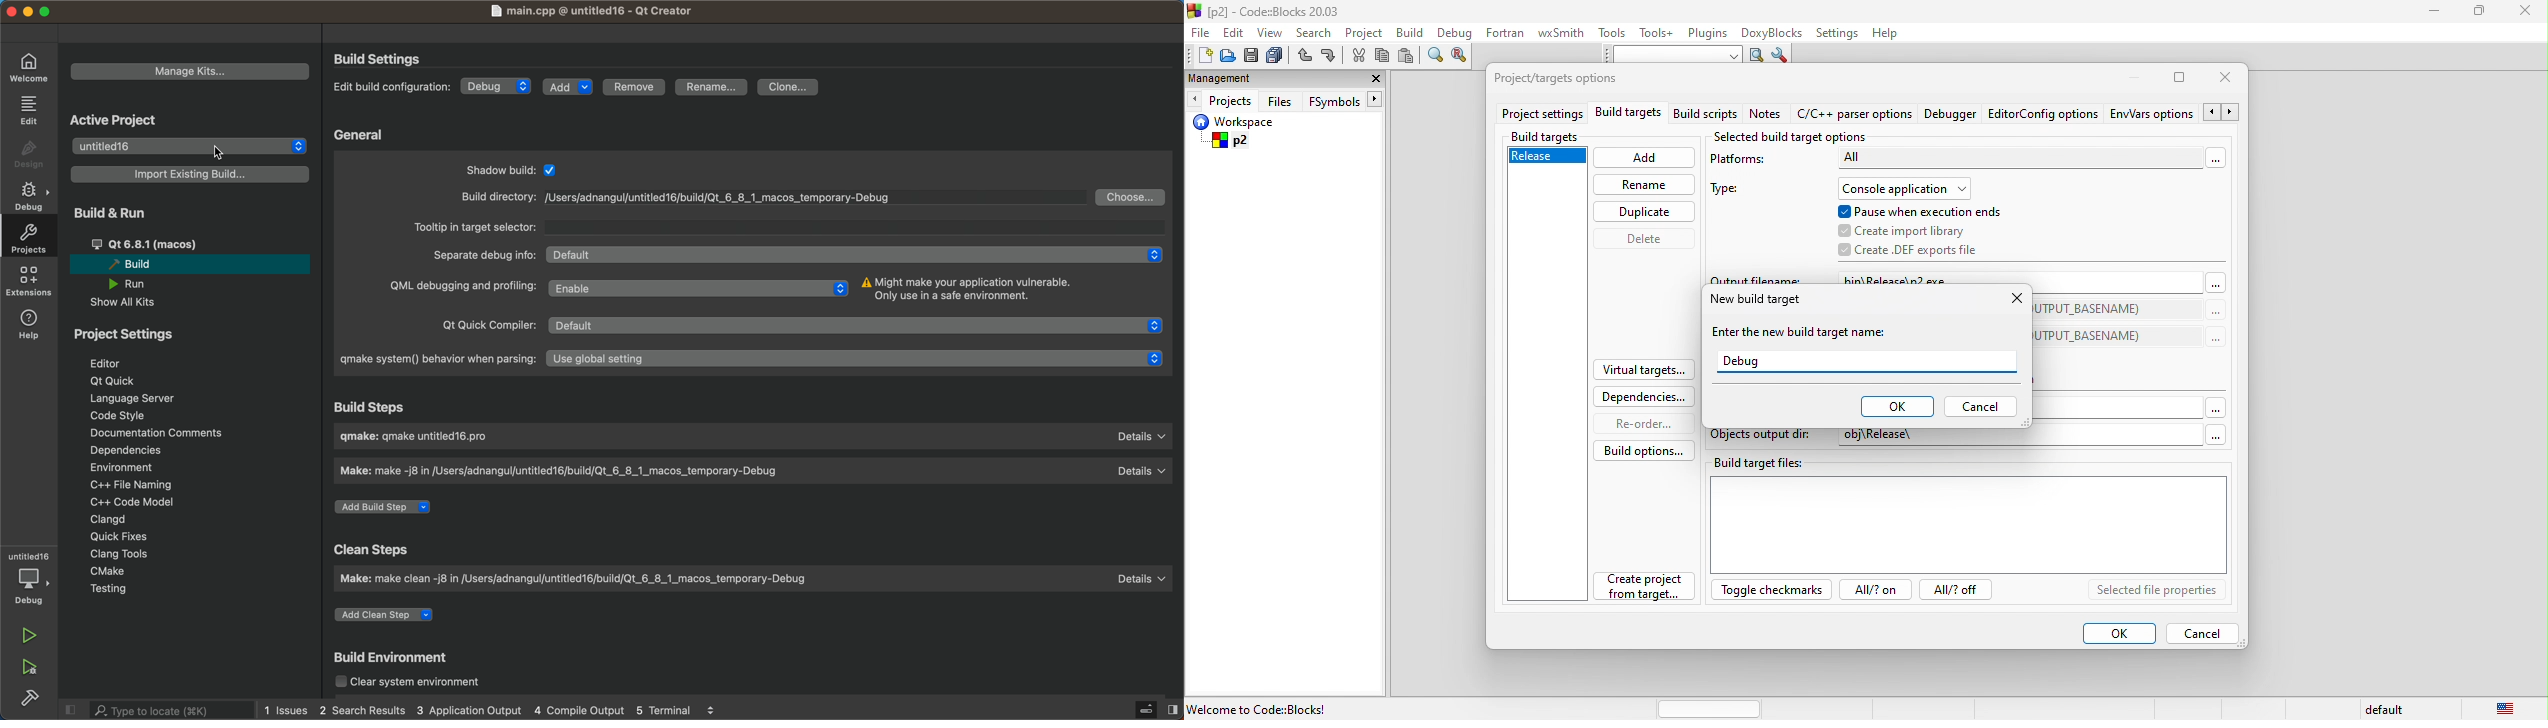 The image size is (2548, 728). What do you see at coordinates (2046, 112) in the screenshot?
I see `editor config option` at bounding box center [2046, 112].